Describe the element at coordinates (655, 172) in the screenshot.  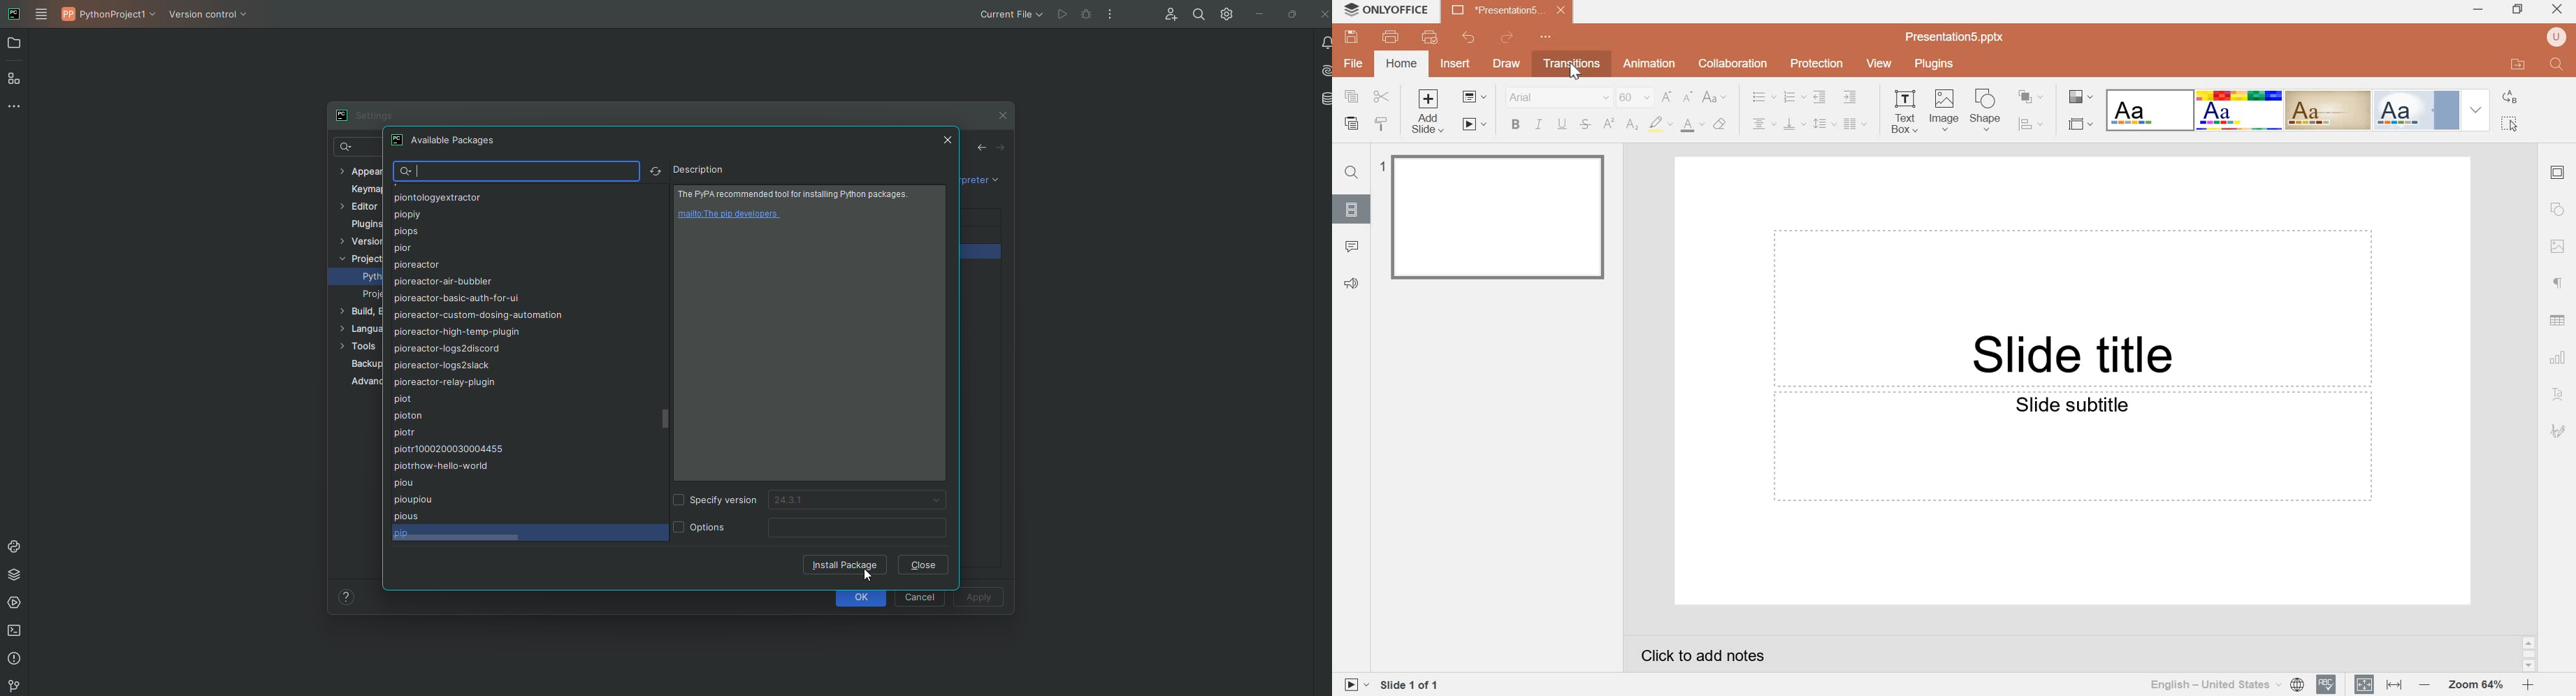
I see `Reload` at that location.